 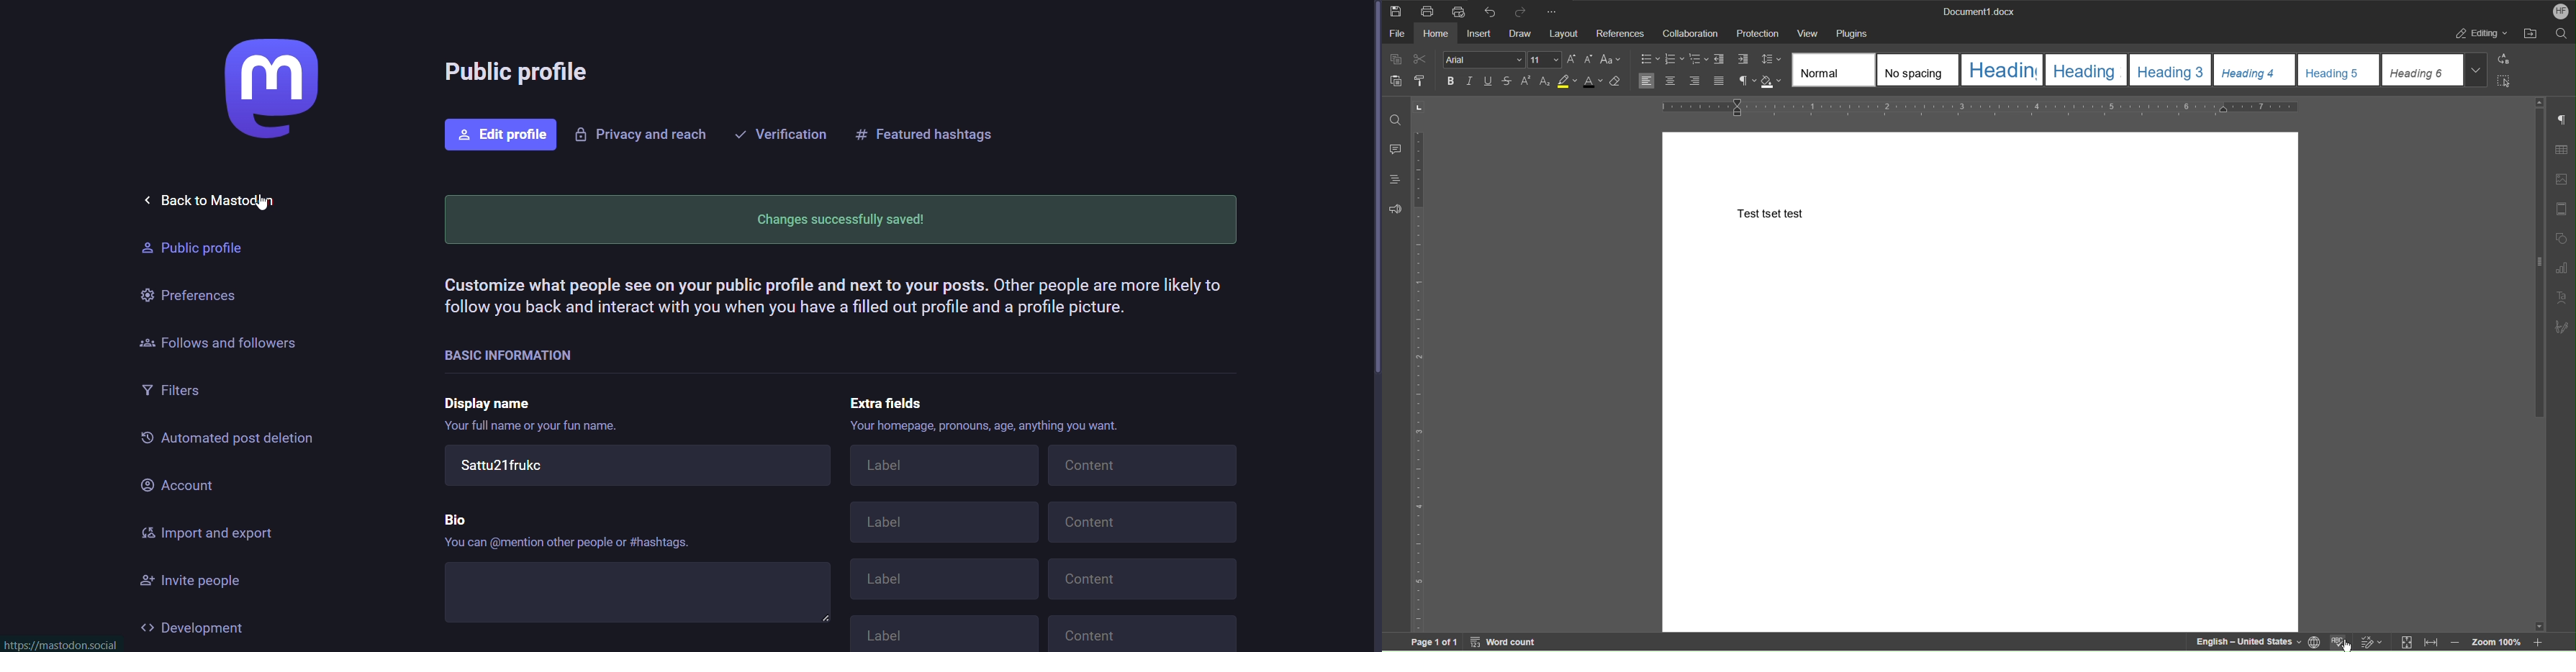 What do you see at coordinates (1554, 10) in the screenshot?
I see `More` at bounding box center [1554, 10].